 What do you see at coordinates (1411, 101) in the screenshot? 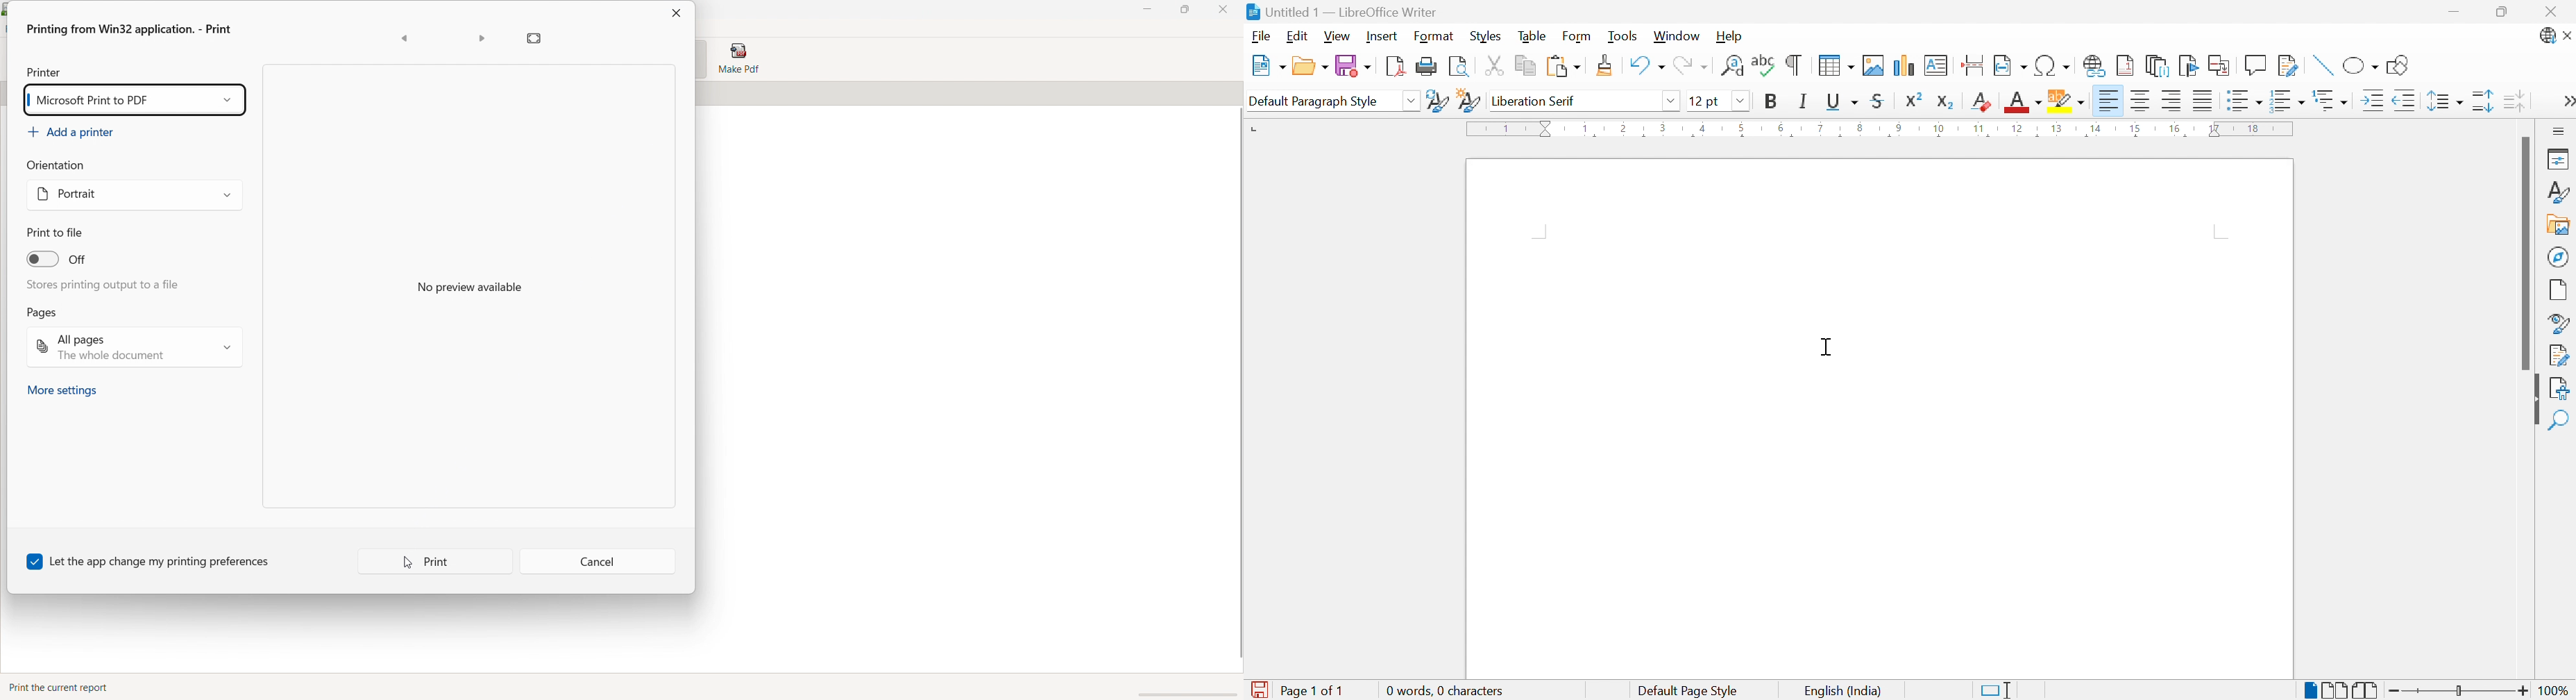
I see `Drop down` at bounding box center [1411, 101].